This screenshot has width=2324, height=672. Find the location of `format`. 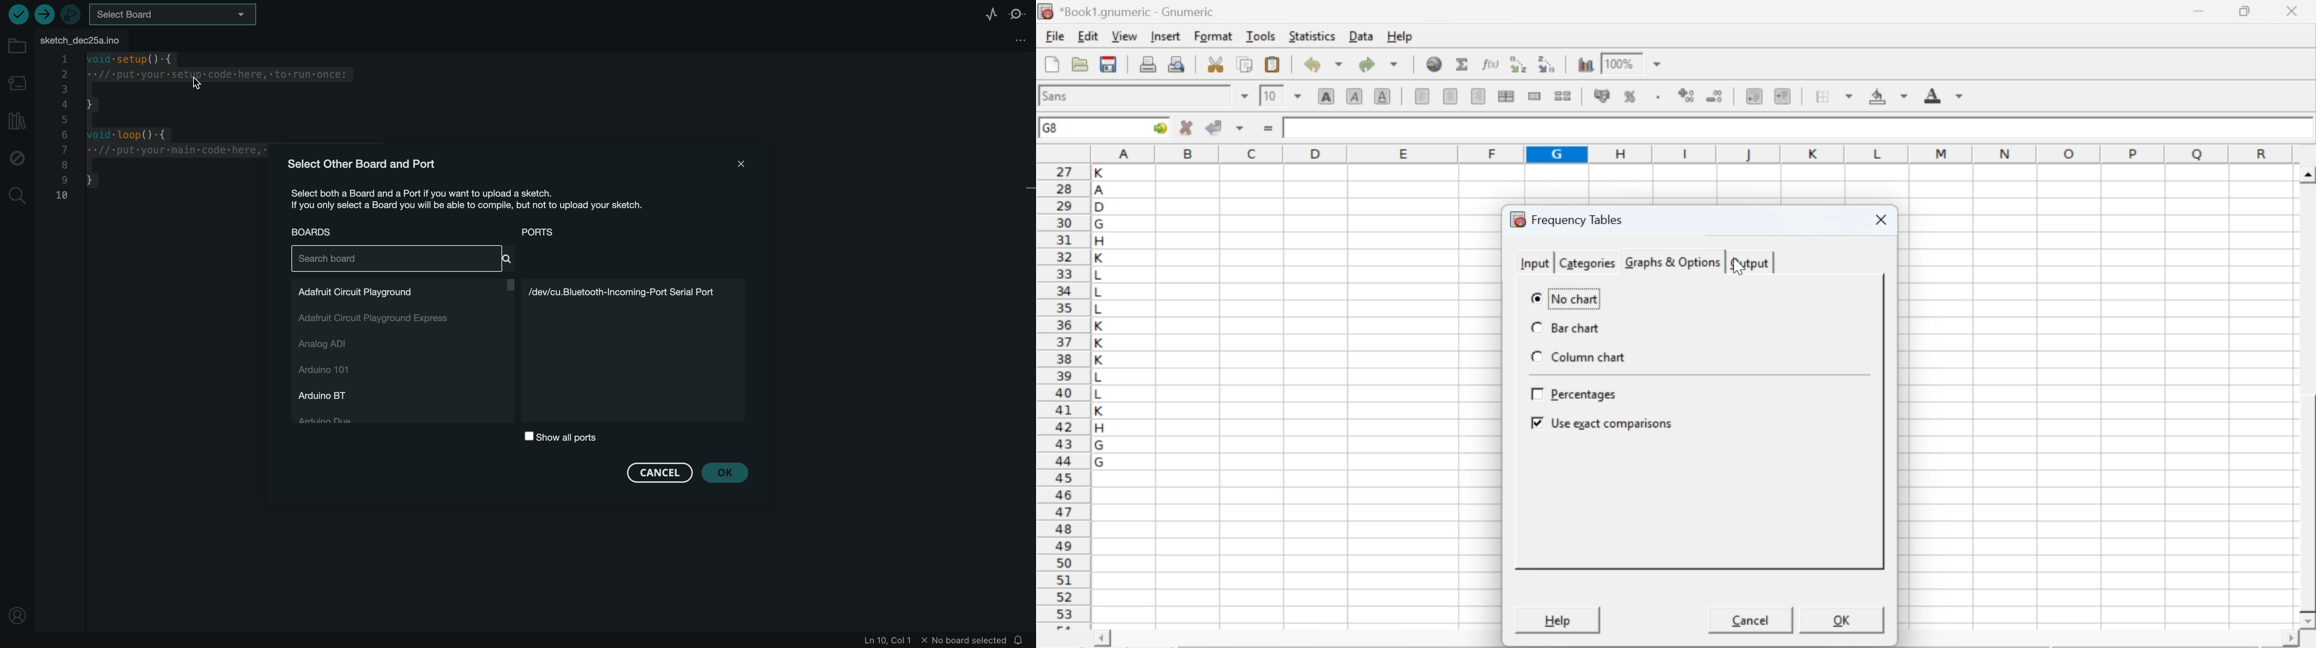

format is located at coordinates (1214, 36).